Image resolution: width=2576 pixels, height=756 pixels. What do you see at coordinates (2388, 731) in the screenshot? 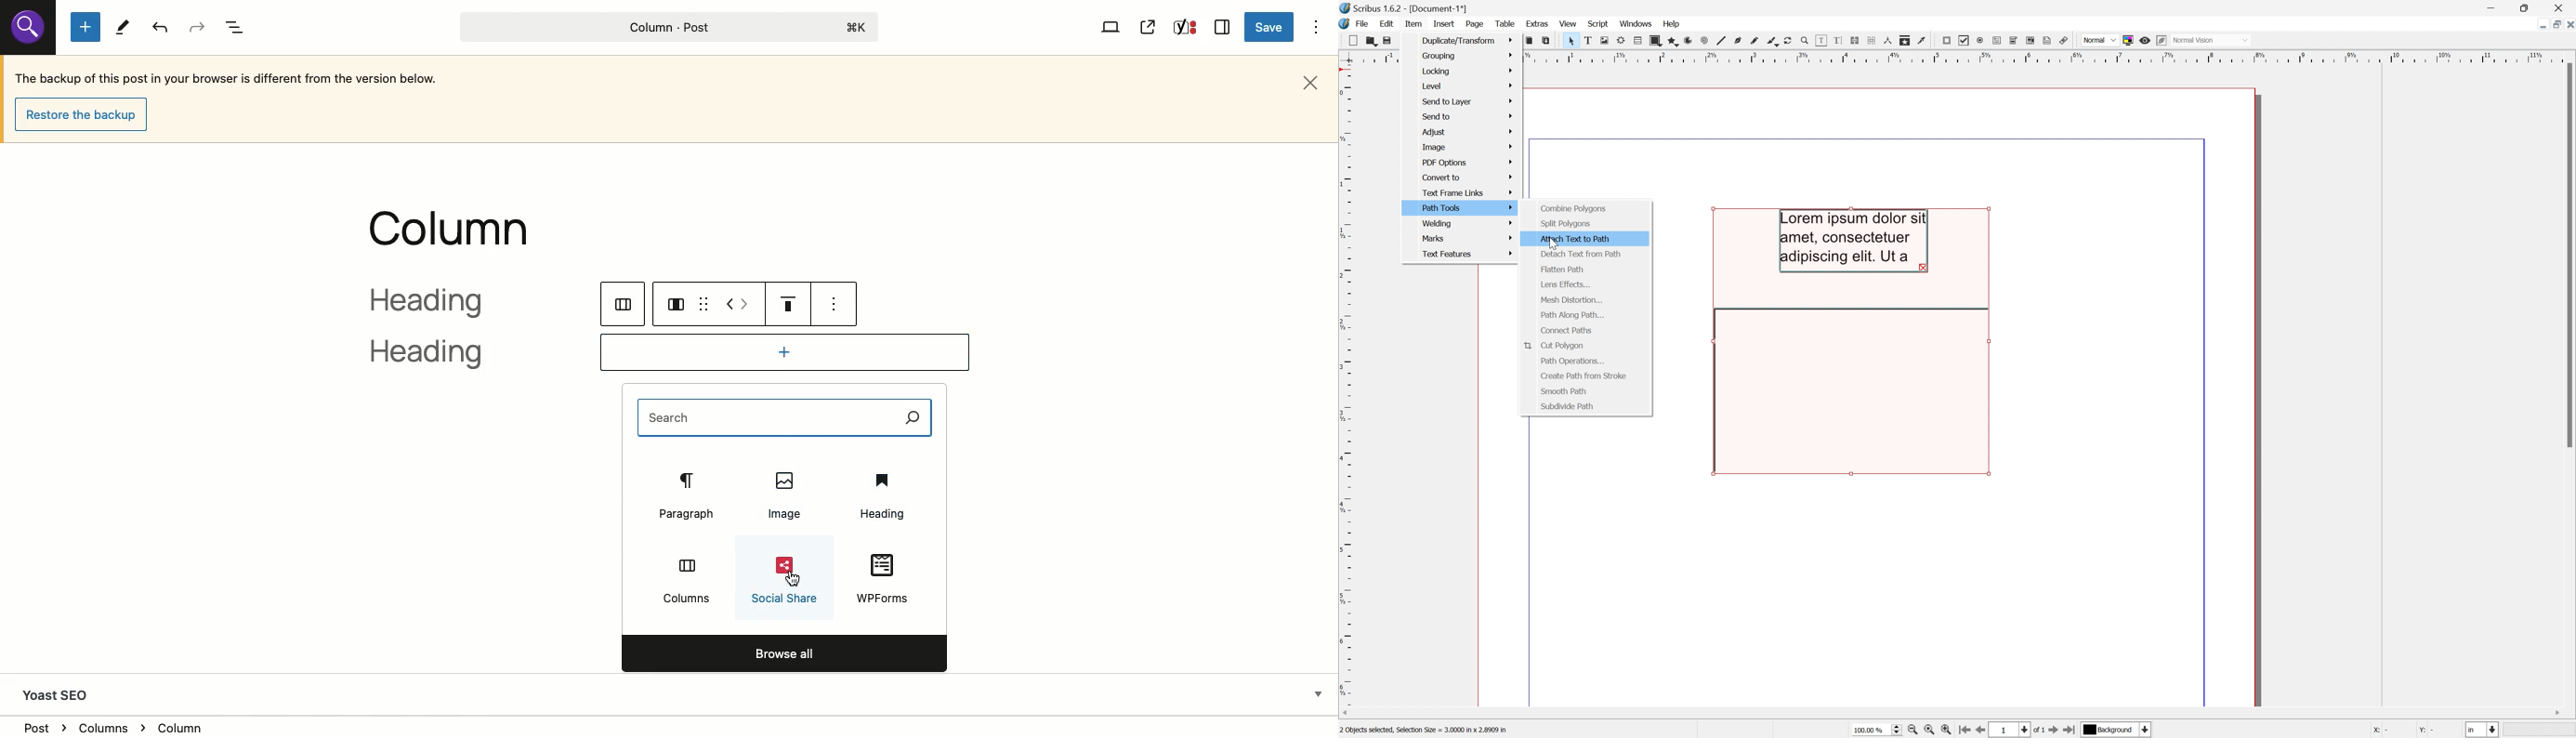
I see `X: 4.0238` at bounding box center [2388, 731].